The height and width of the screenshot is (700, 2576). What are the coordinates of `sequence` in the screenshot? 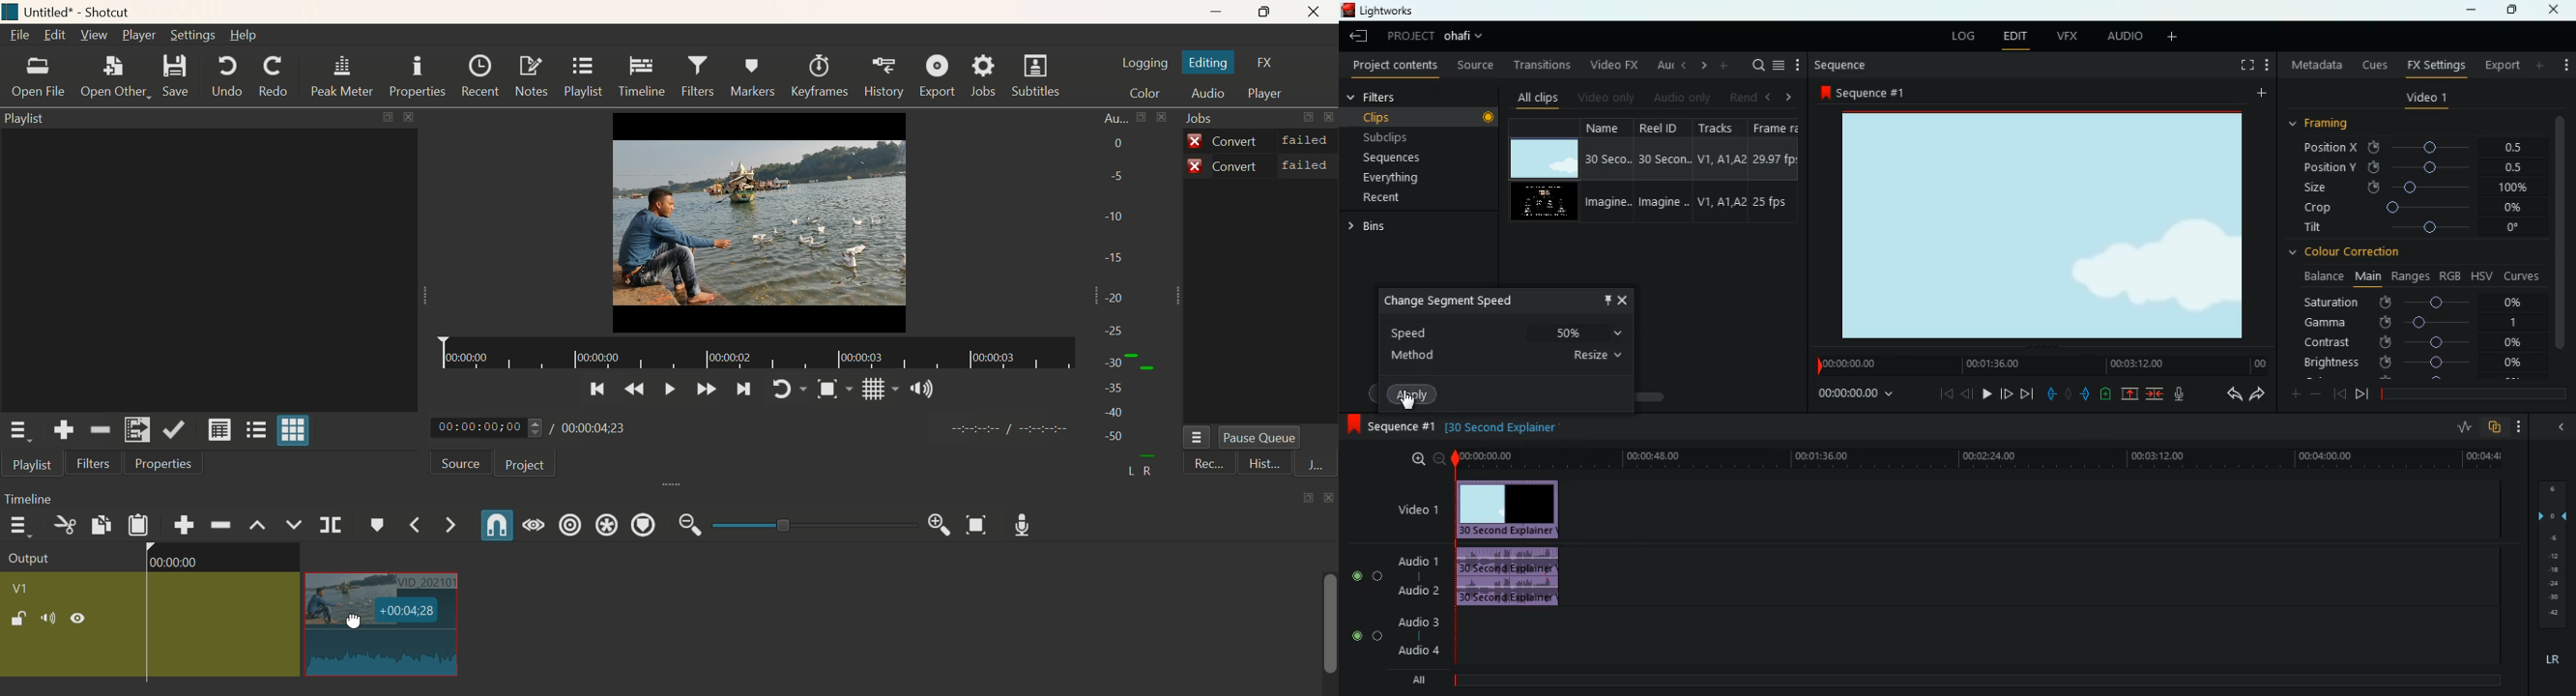 It's located at (1863, 92).